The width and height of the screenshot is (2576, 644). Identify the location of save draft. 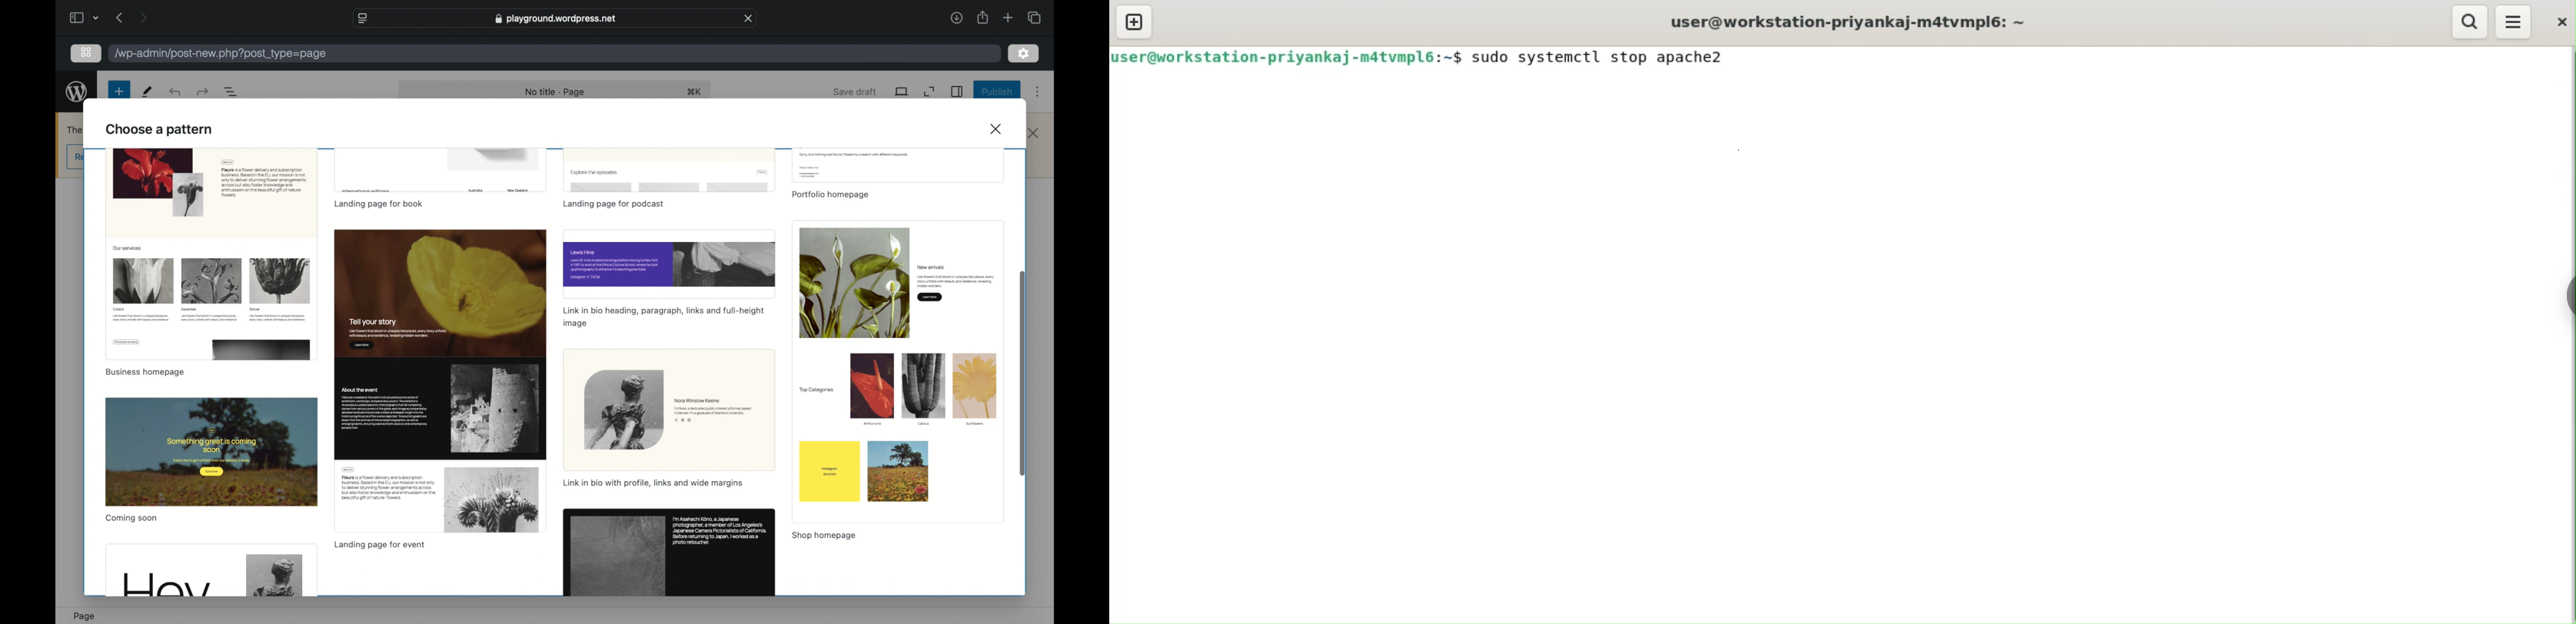
(855, 91).